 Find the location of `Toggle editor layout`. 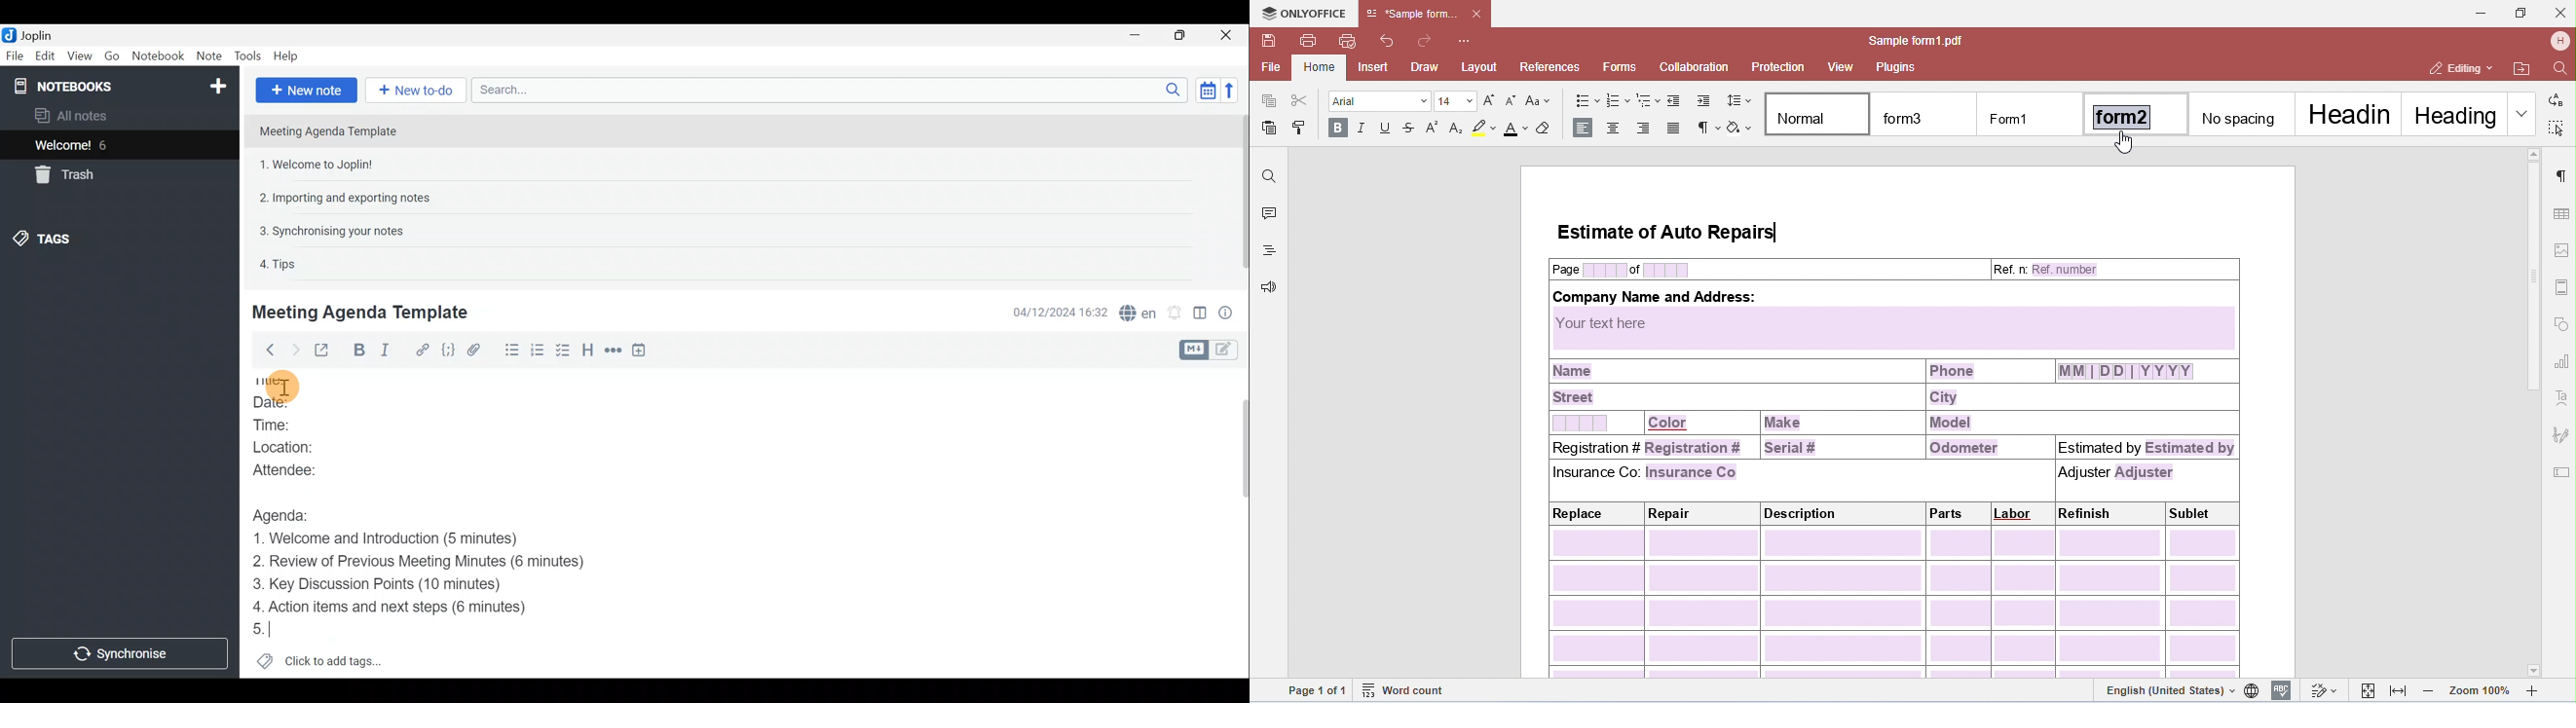

Toggle editor layout is located at coordinates (1201, 315).